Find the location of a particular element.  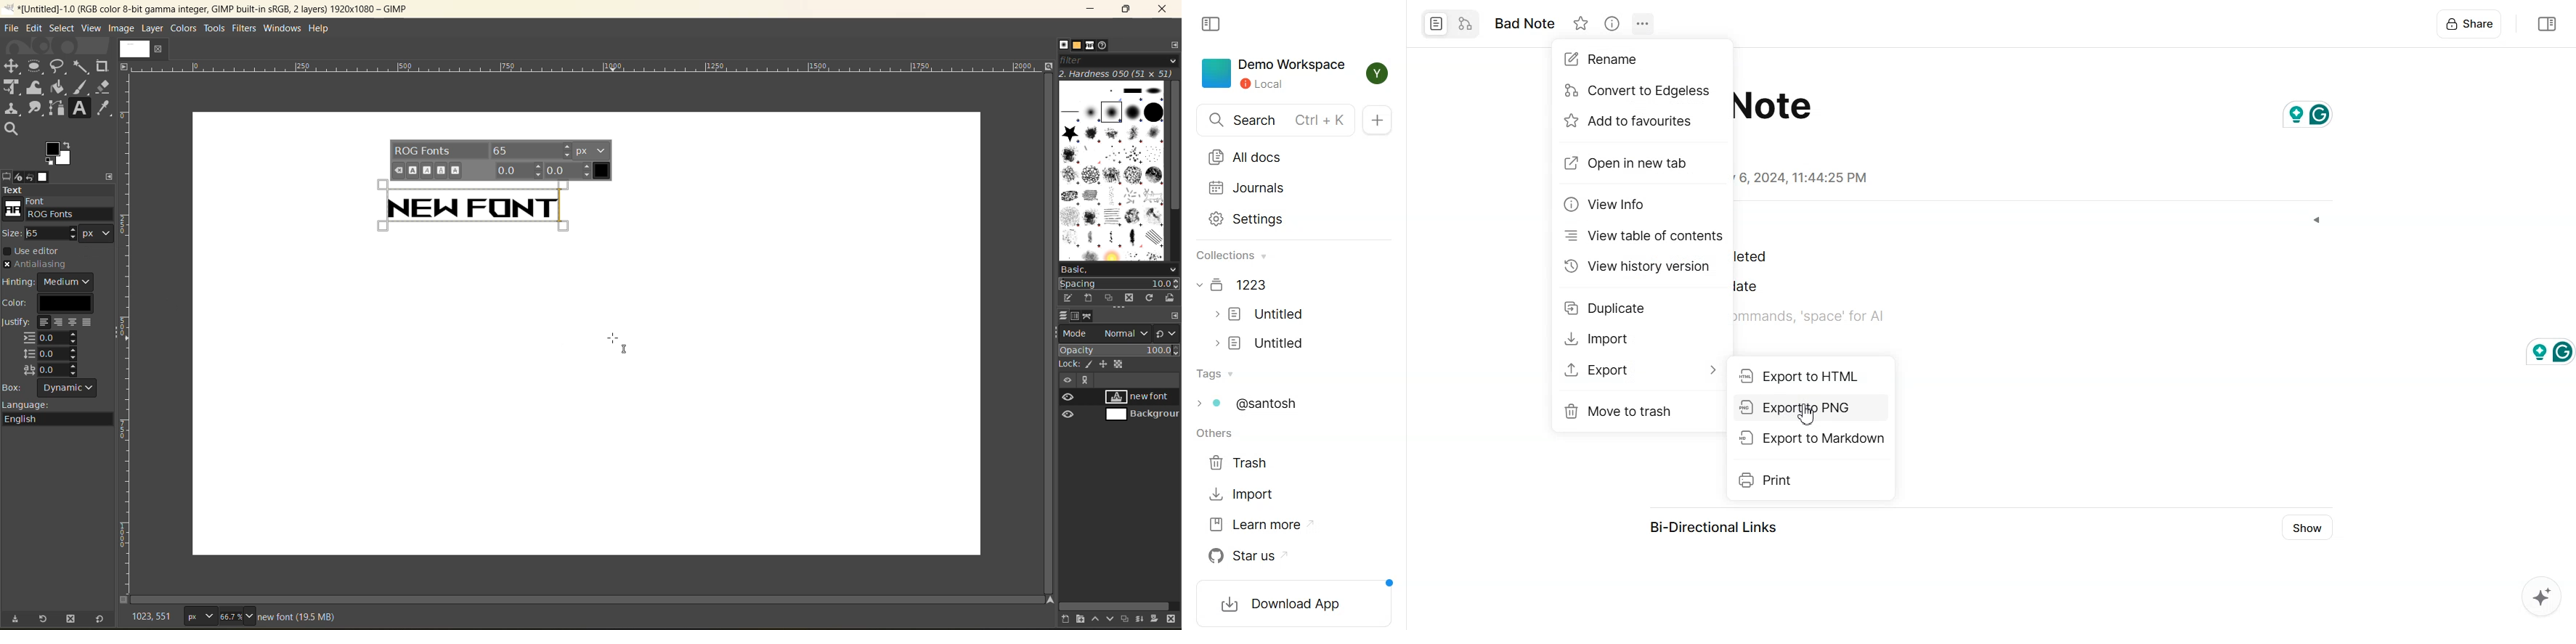

channels is located at coordinates (1079, 316).